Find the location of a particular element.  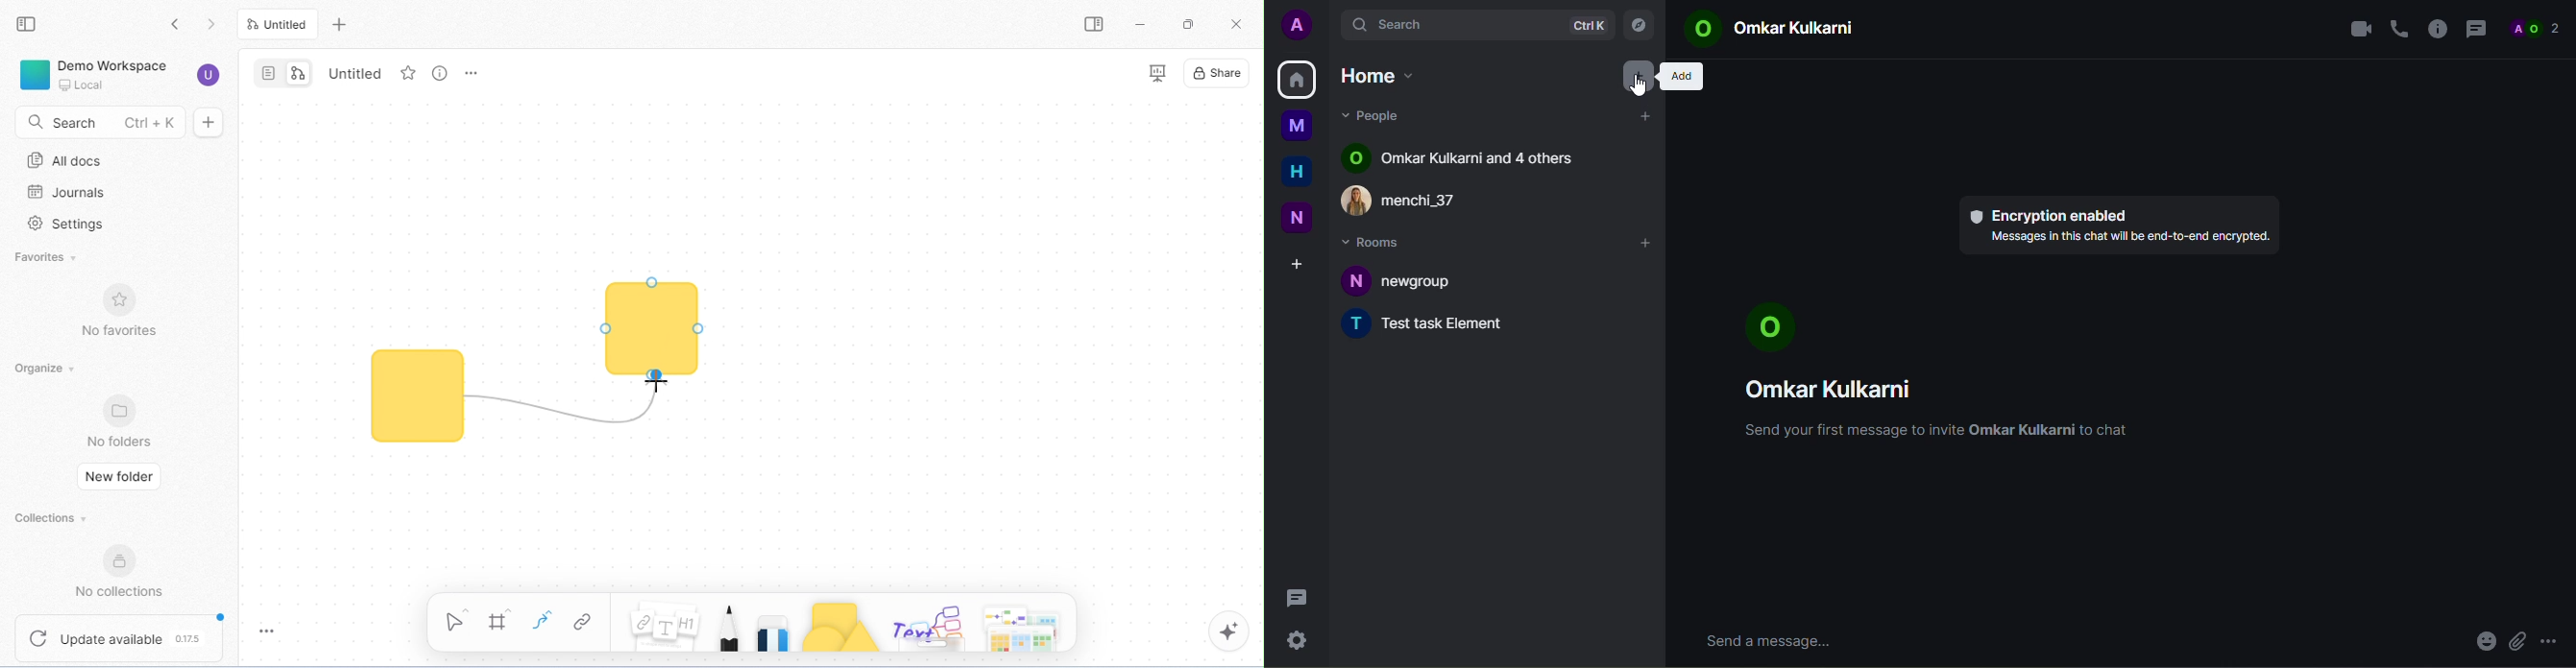

profile pic is located at coordinates (1773, 327).